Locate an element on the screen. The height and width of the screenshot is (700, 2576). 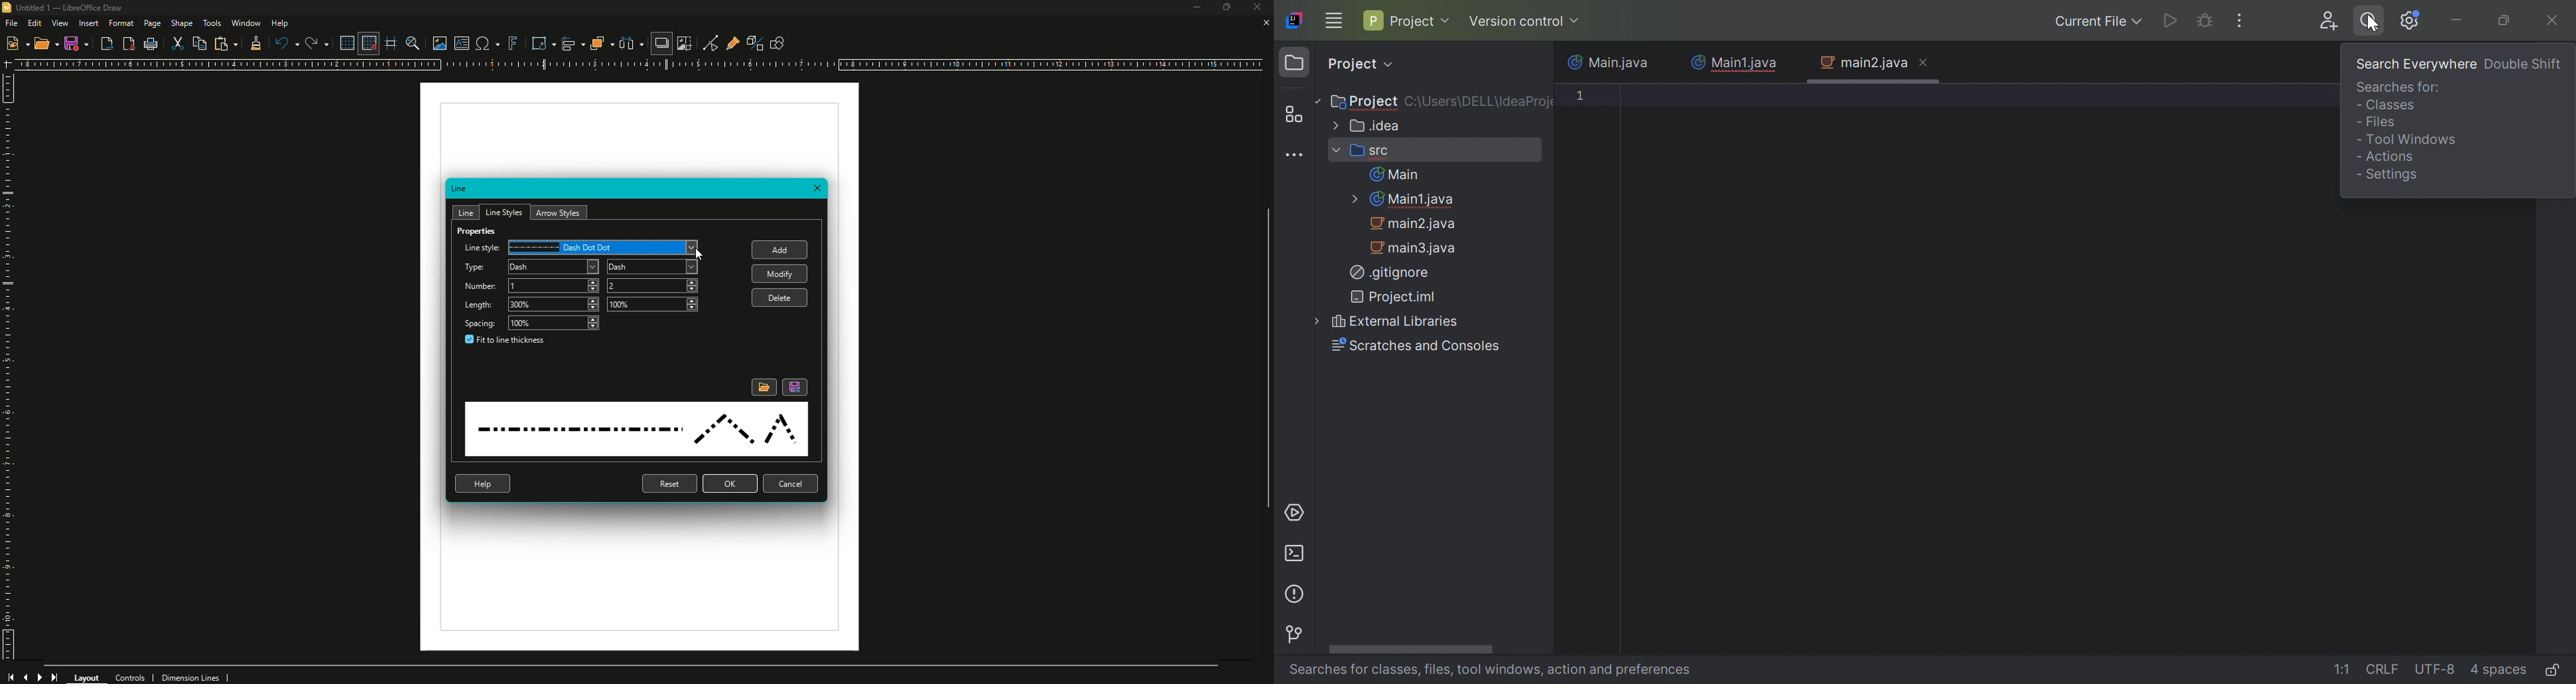
Help is located at coordinates (483, 483).